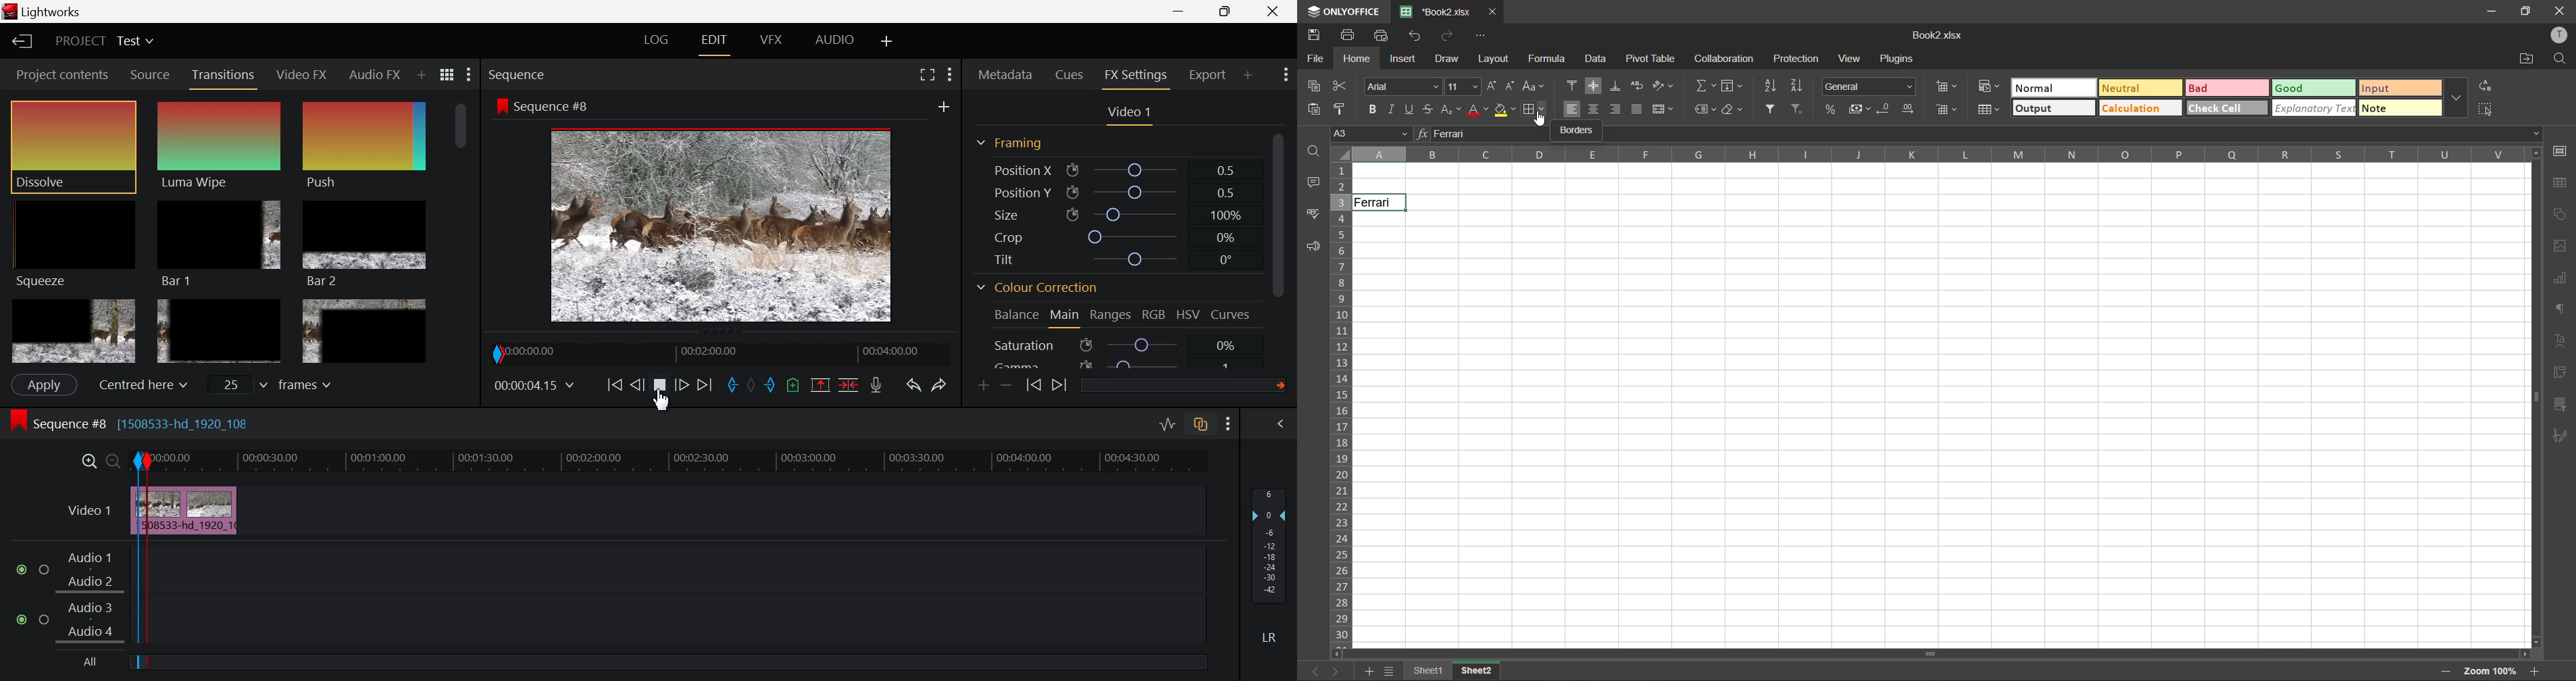 The image size is (2576, 700). What do you see at coordinates (2498, 12) in the screenshot?
I see `minimize` at bounding box center [2498, 12].